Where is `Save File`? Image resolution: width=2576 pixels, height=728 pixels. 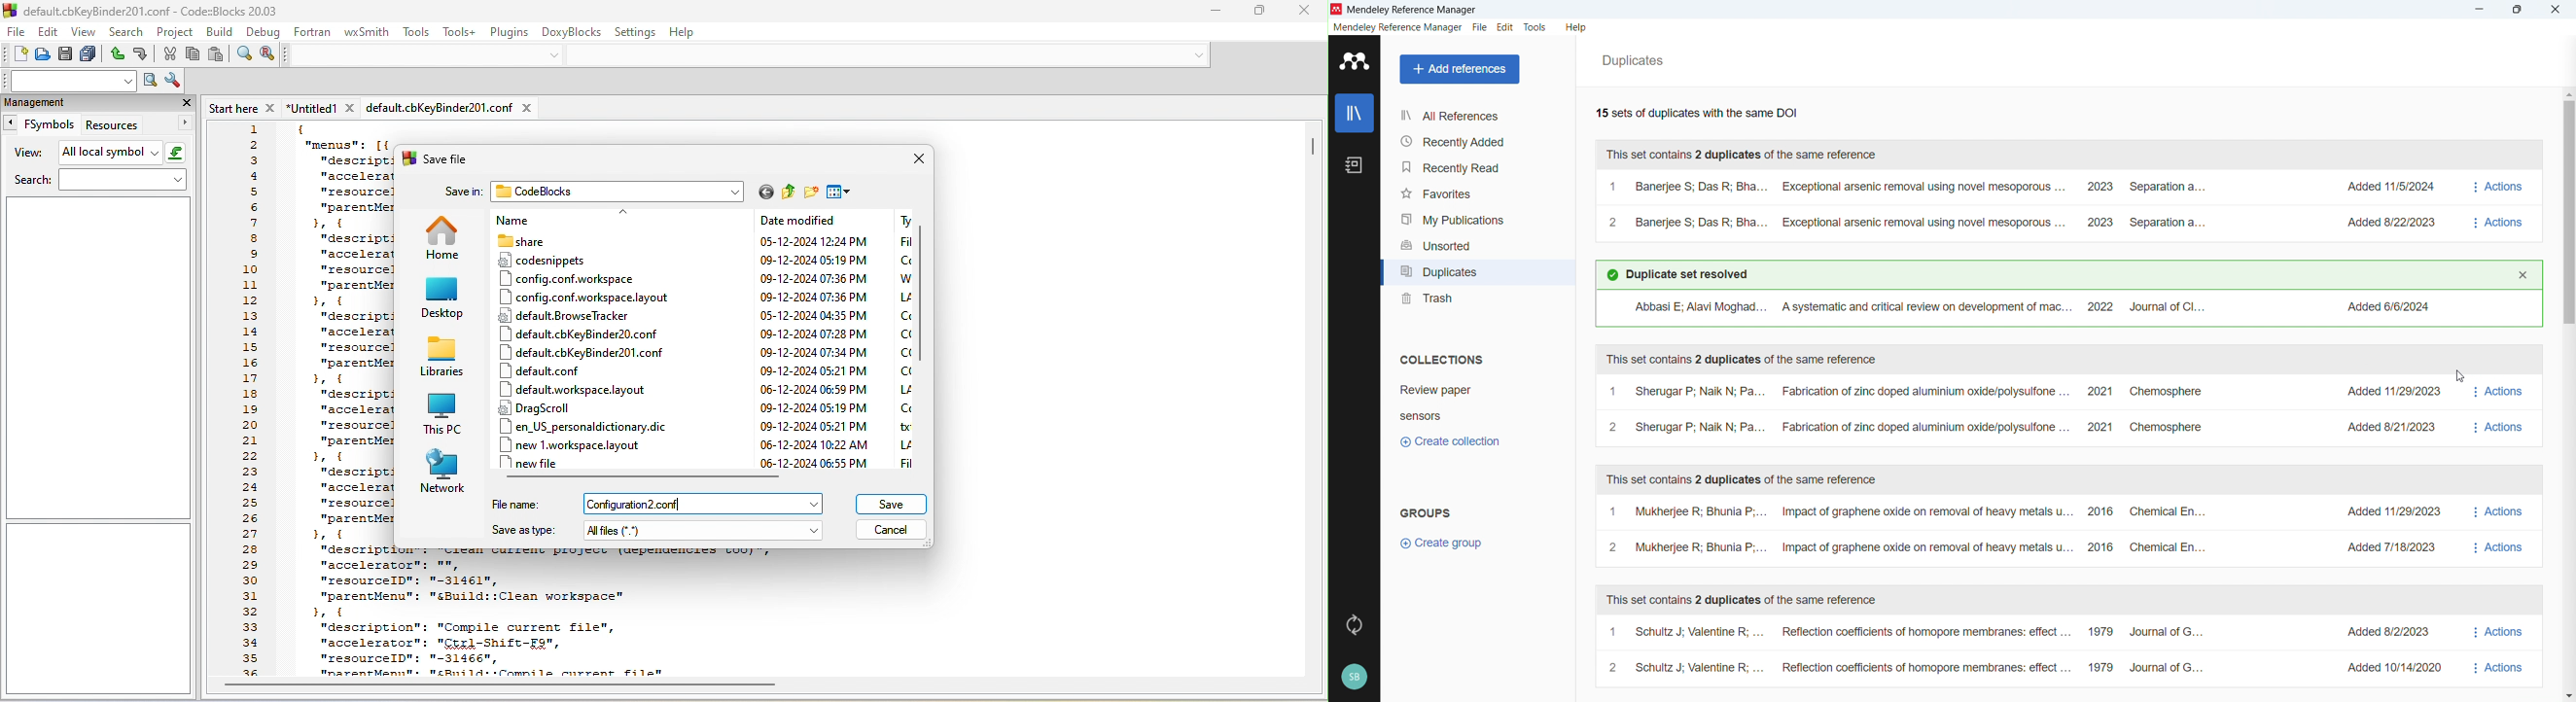
Save File is located at coordinates (447, 158).